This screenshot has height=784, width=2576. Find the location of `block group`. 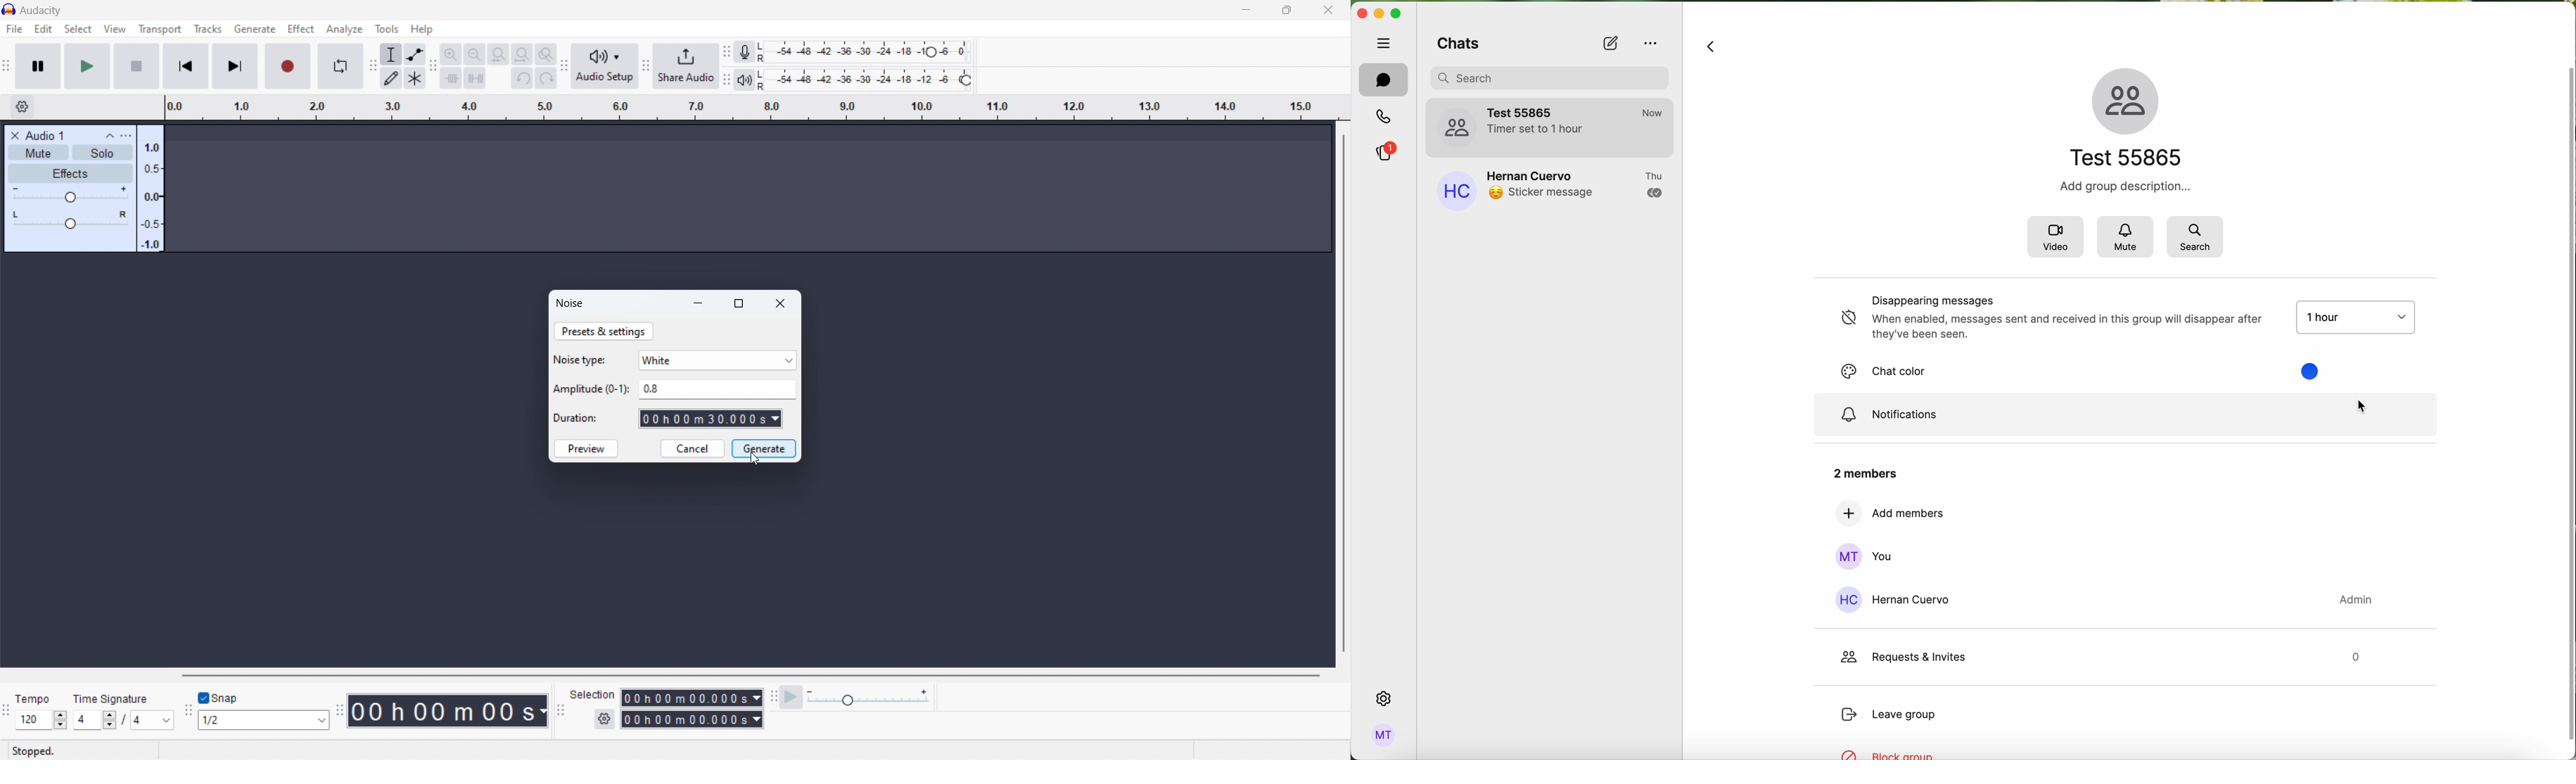

block group is located at coordinates (1892, 755).